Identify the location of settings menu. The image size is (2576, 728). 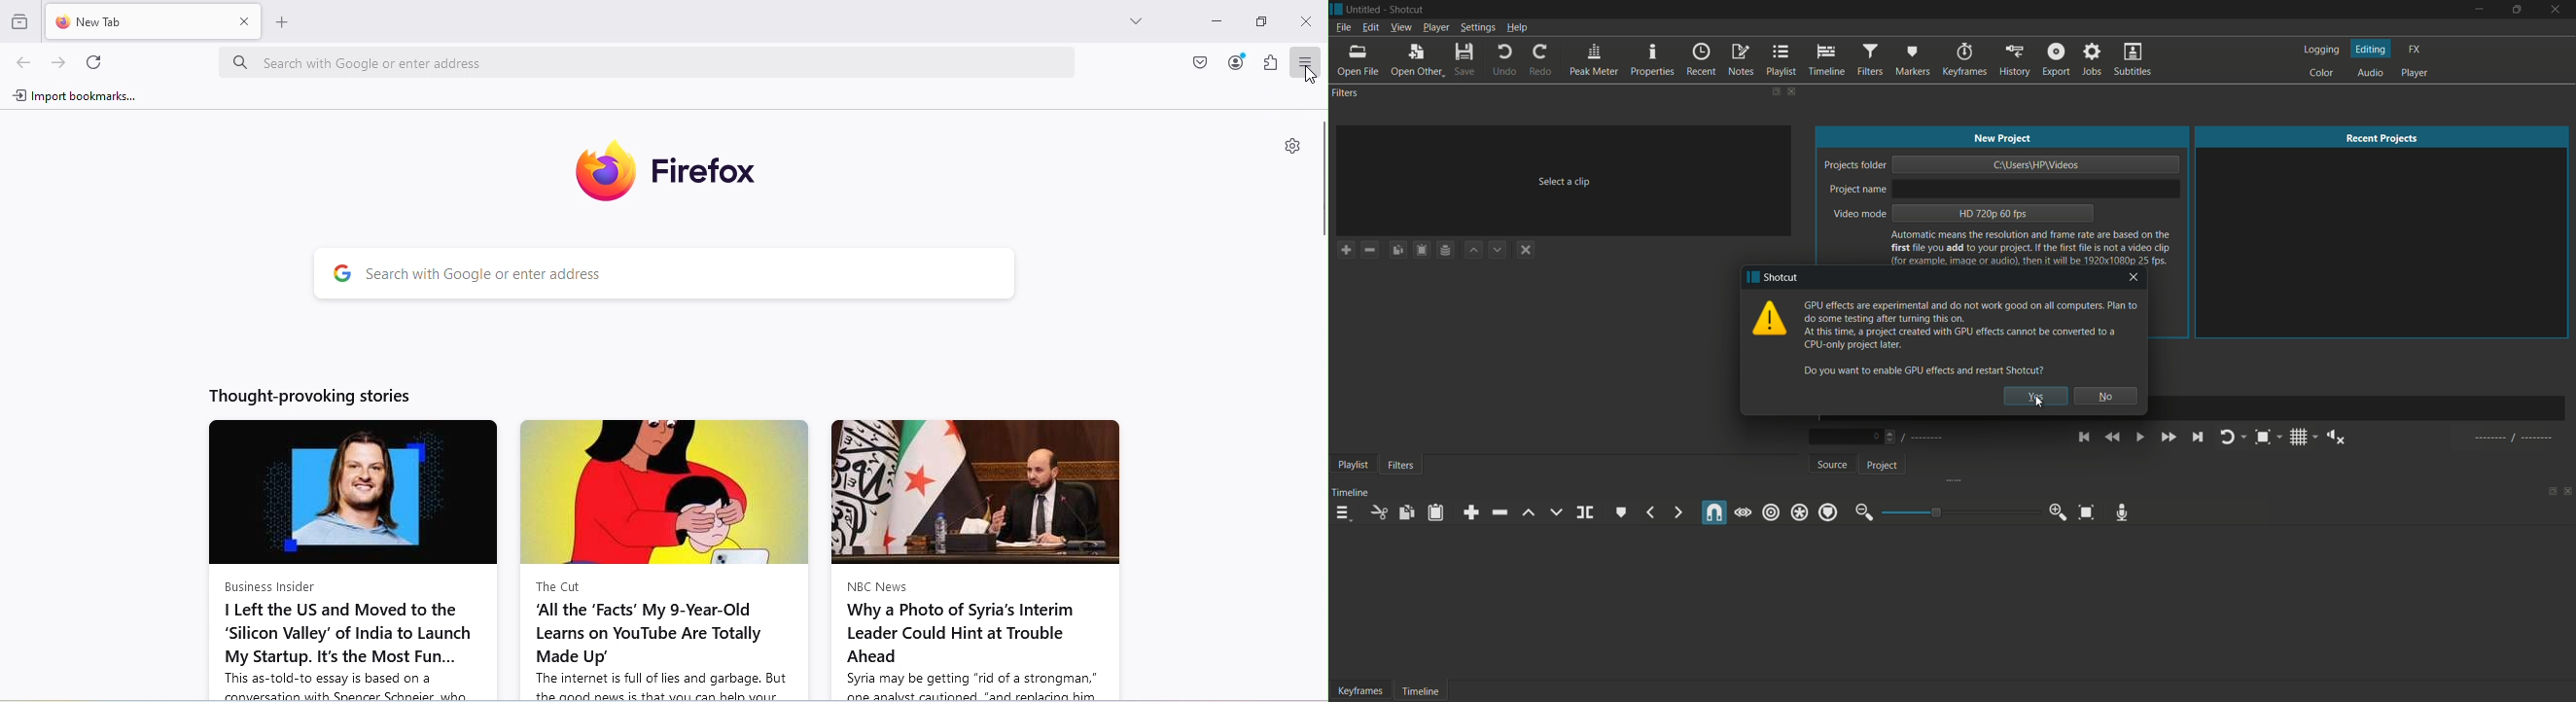
(1476, 28).